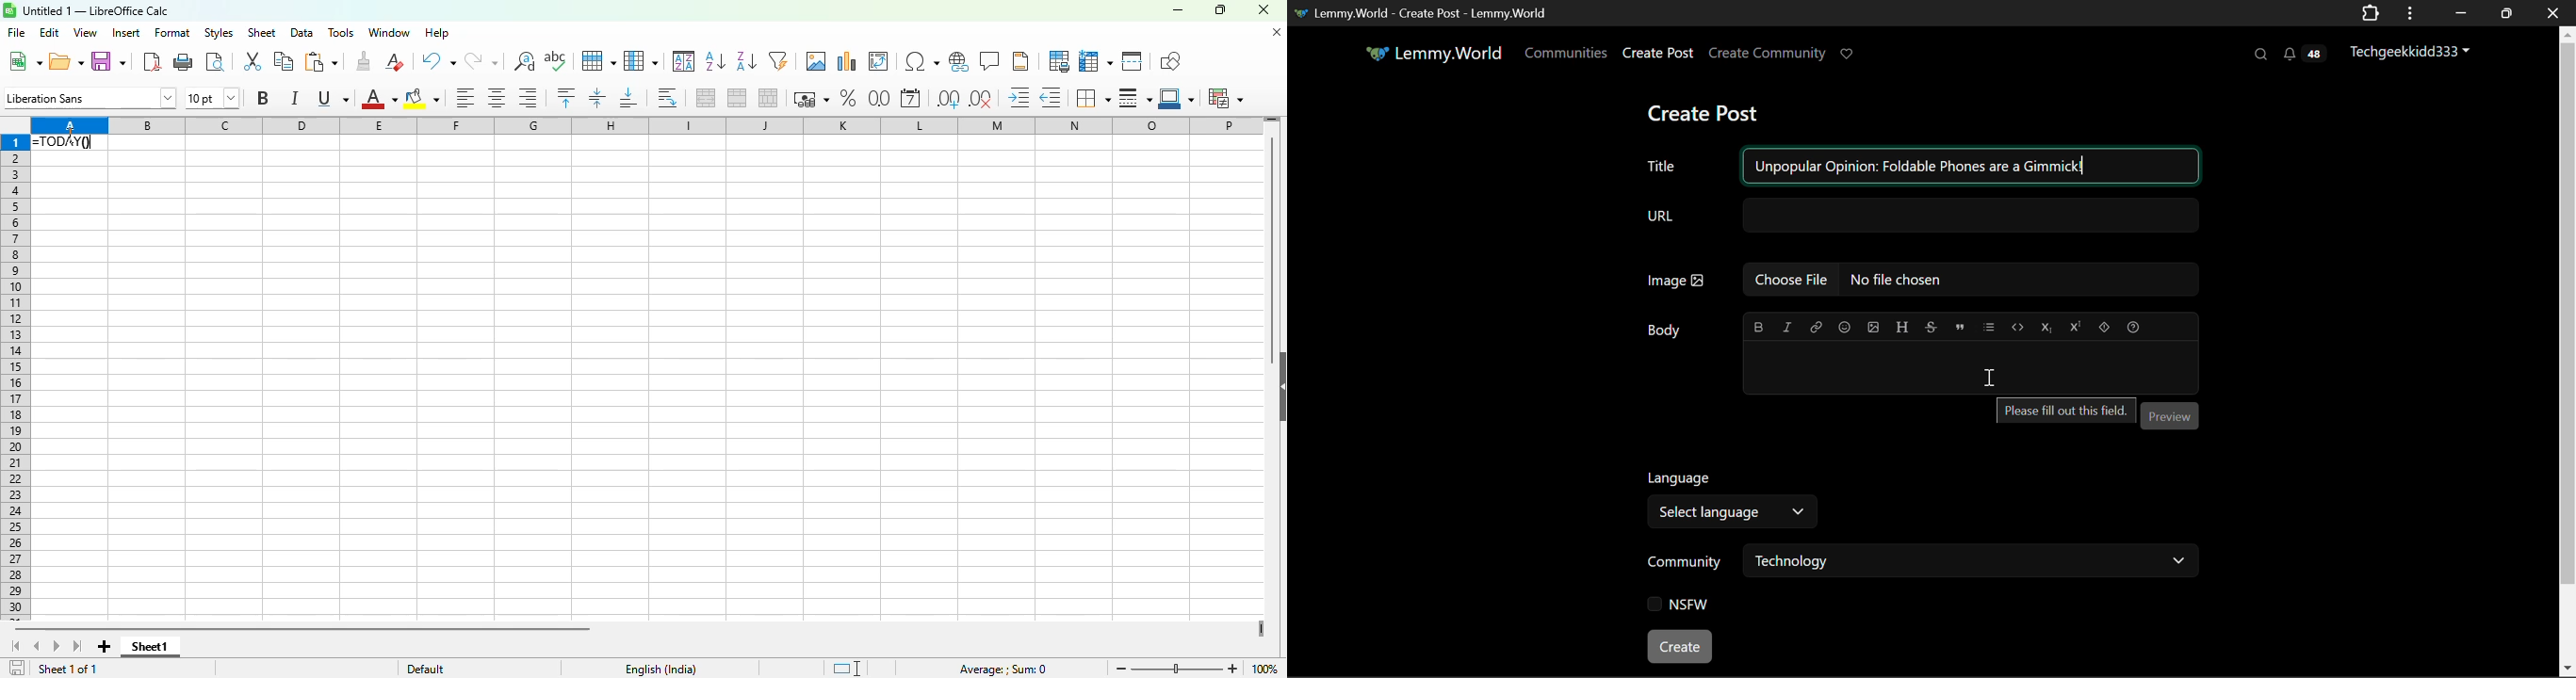  Describe the element at coordinates (847, 669) in the screenshot. I see `standard selection` at that location.